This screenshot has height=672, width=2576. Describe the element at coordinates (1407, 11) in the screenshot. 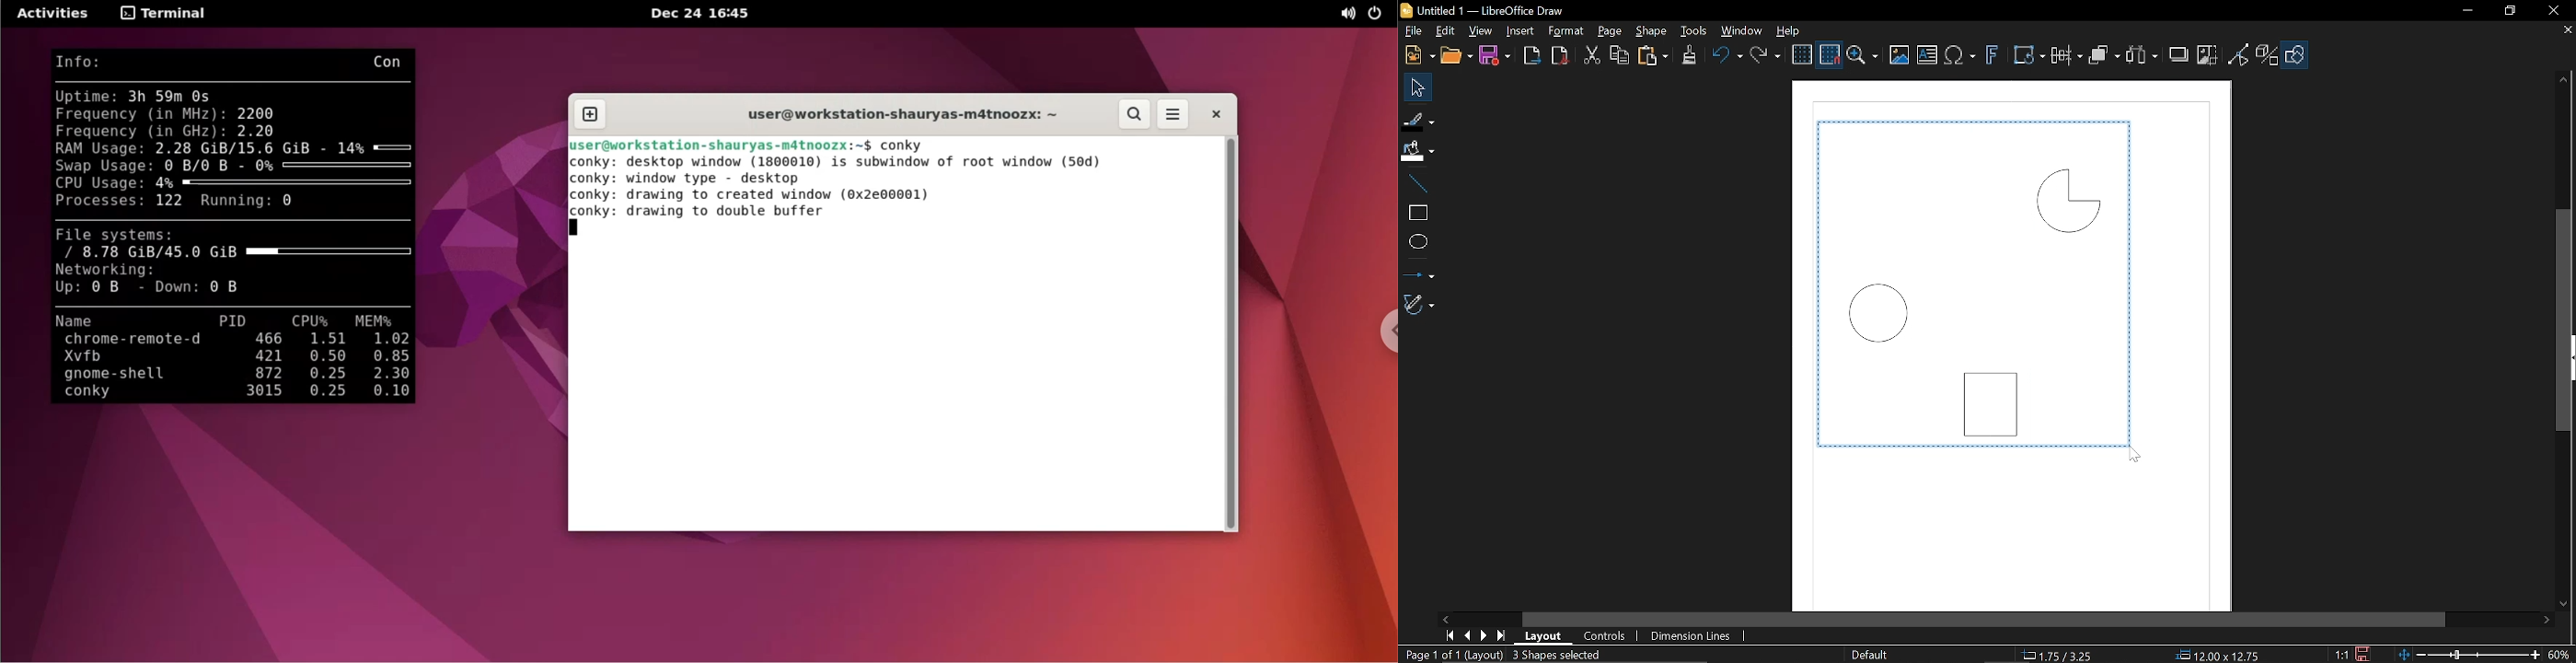

I see `LibreOffice Logo` at that location.